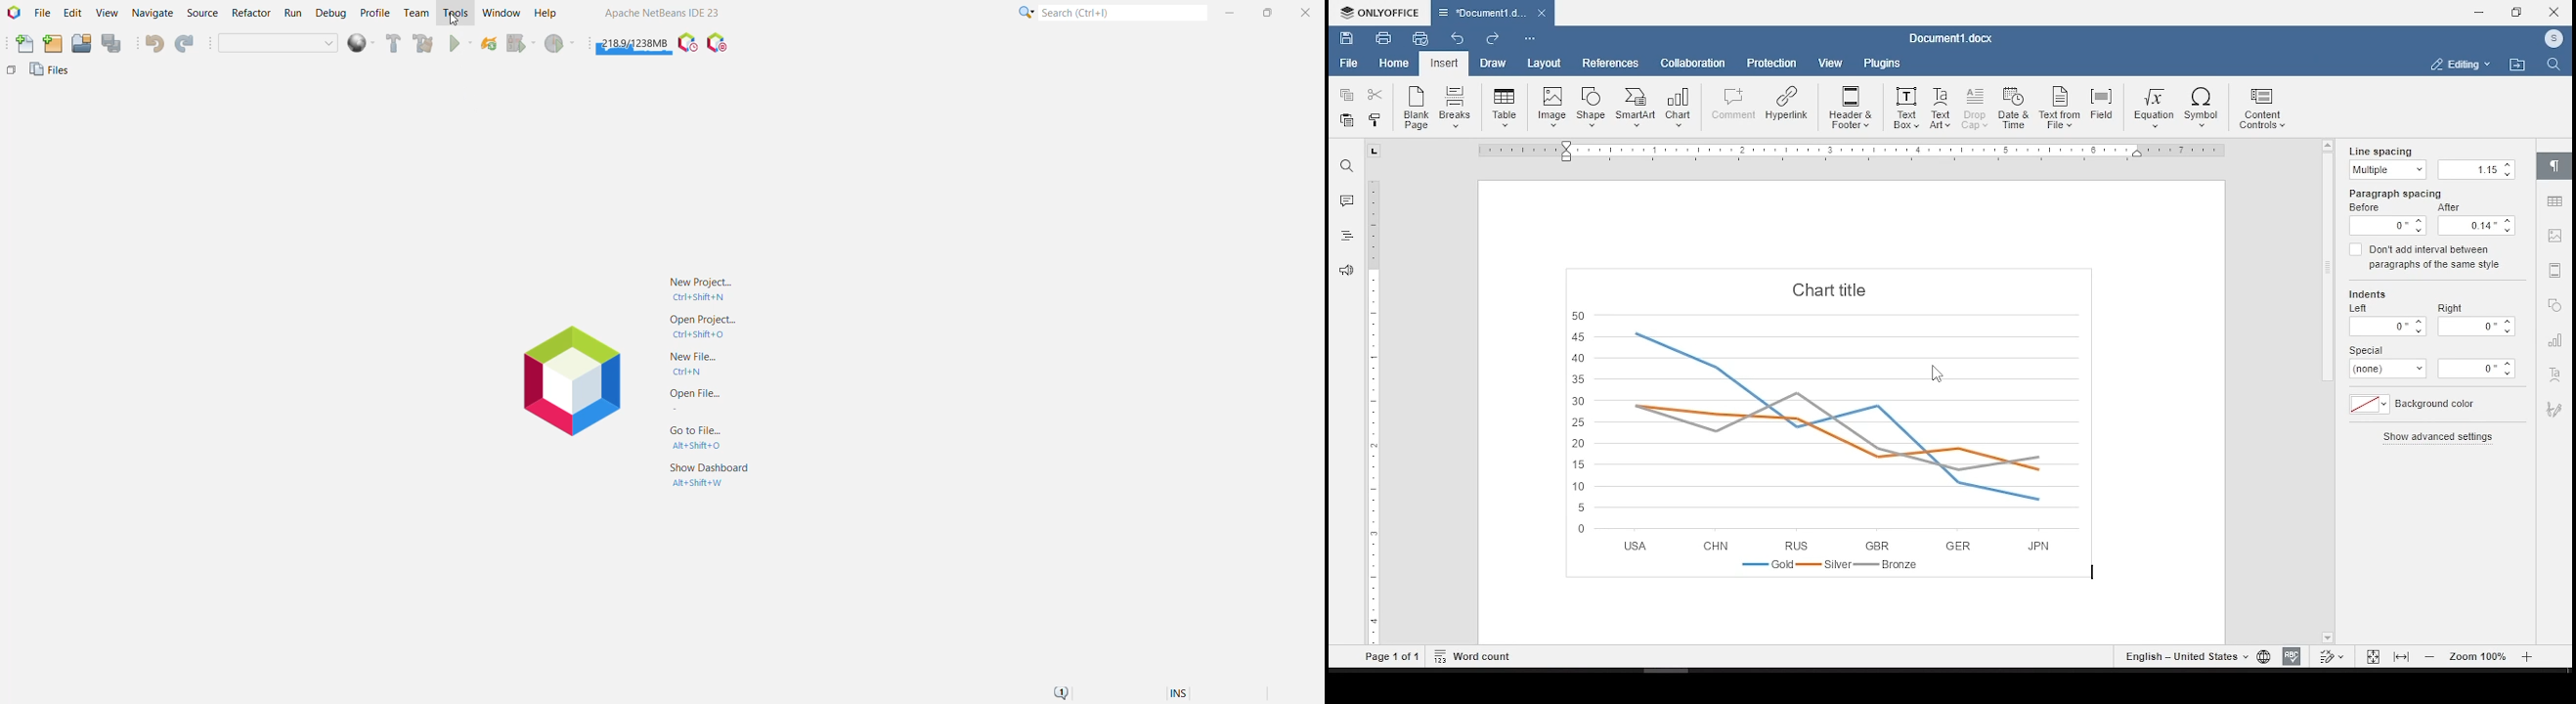  I want to click on layout, so click(1543, 64).